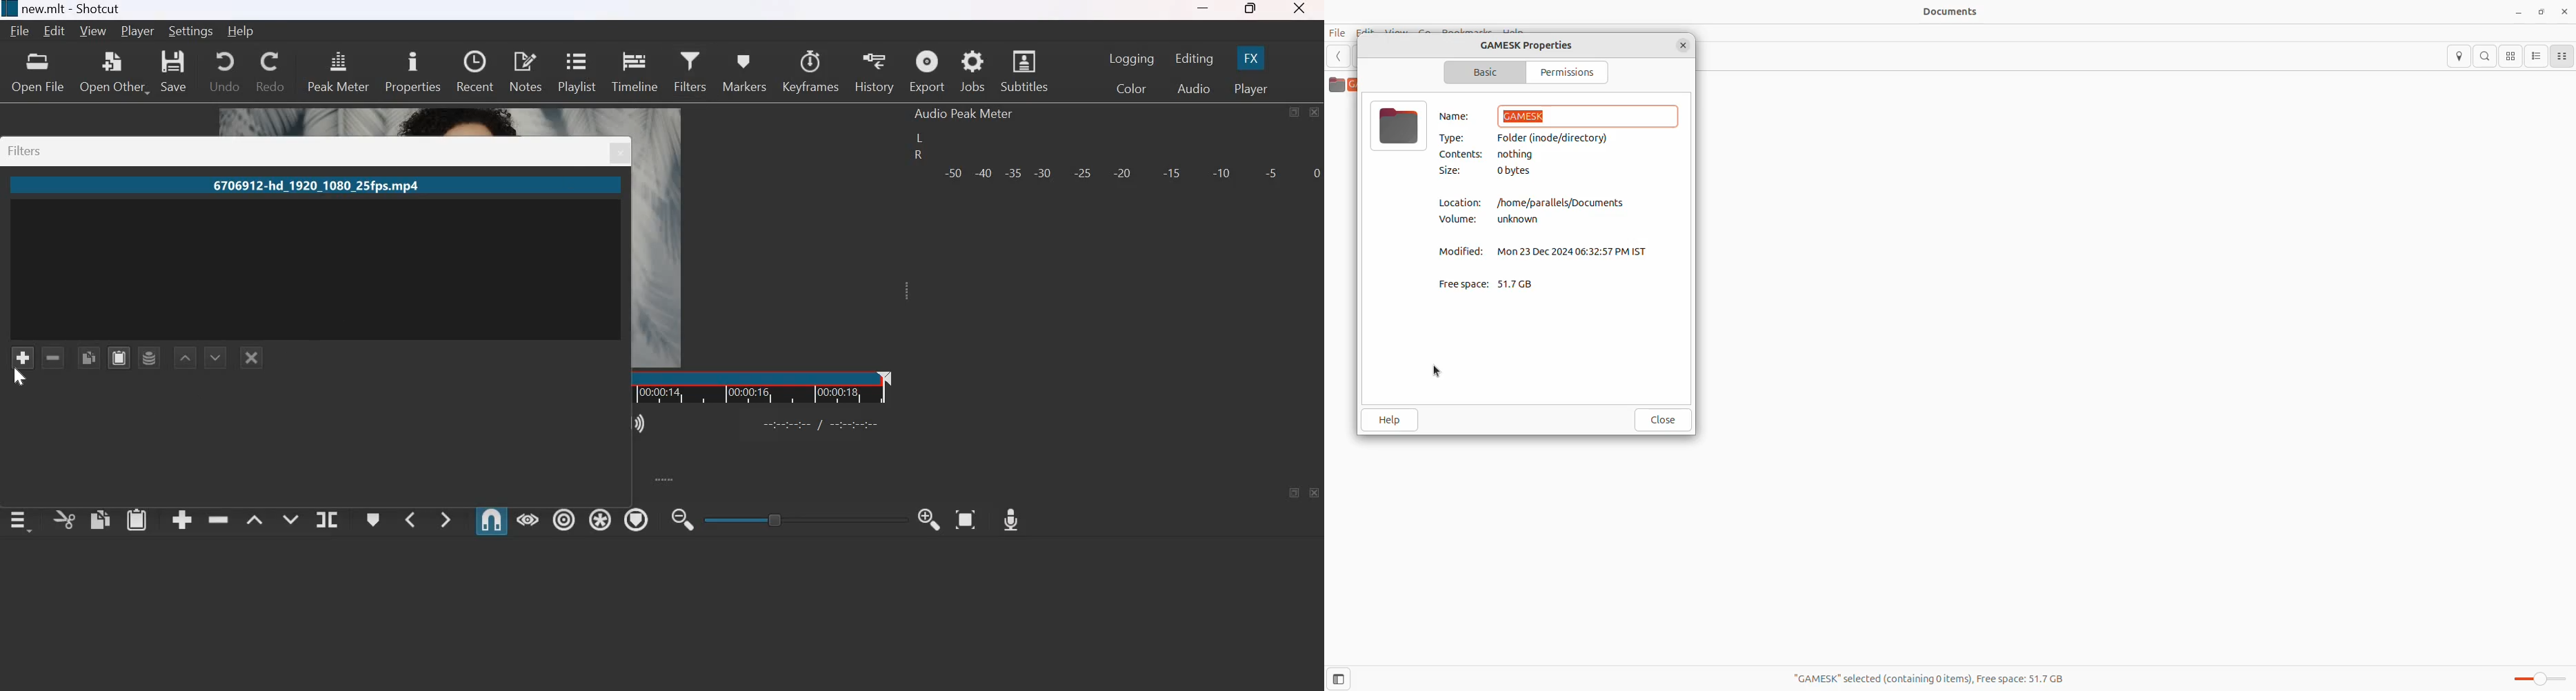  What do you see at coordinates (90, 357) in the screenshot?
I see `copy checked filters` at bounding box center [90, 357].